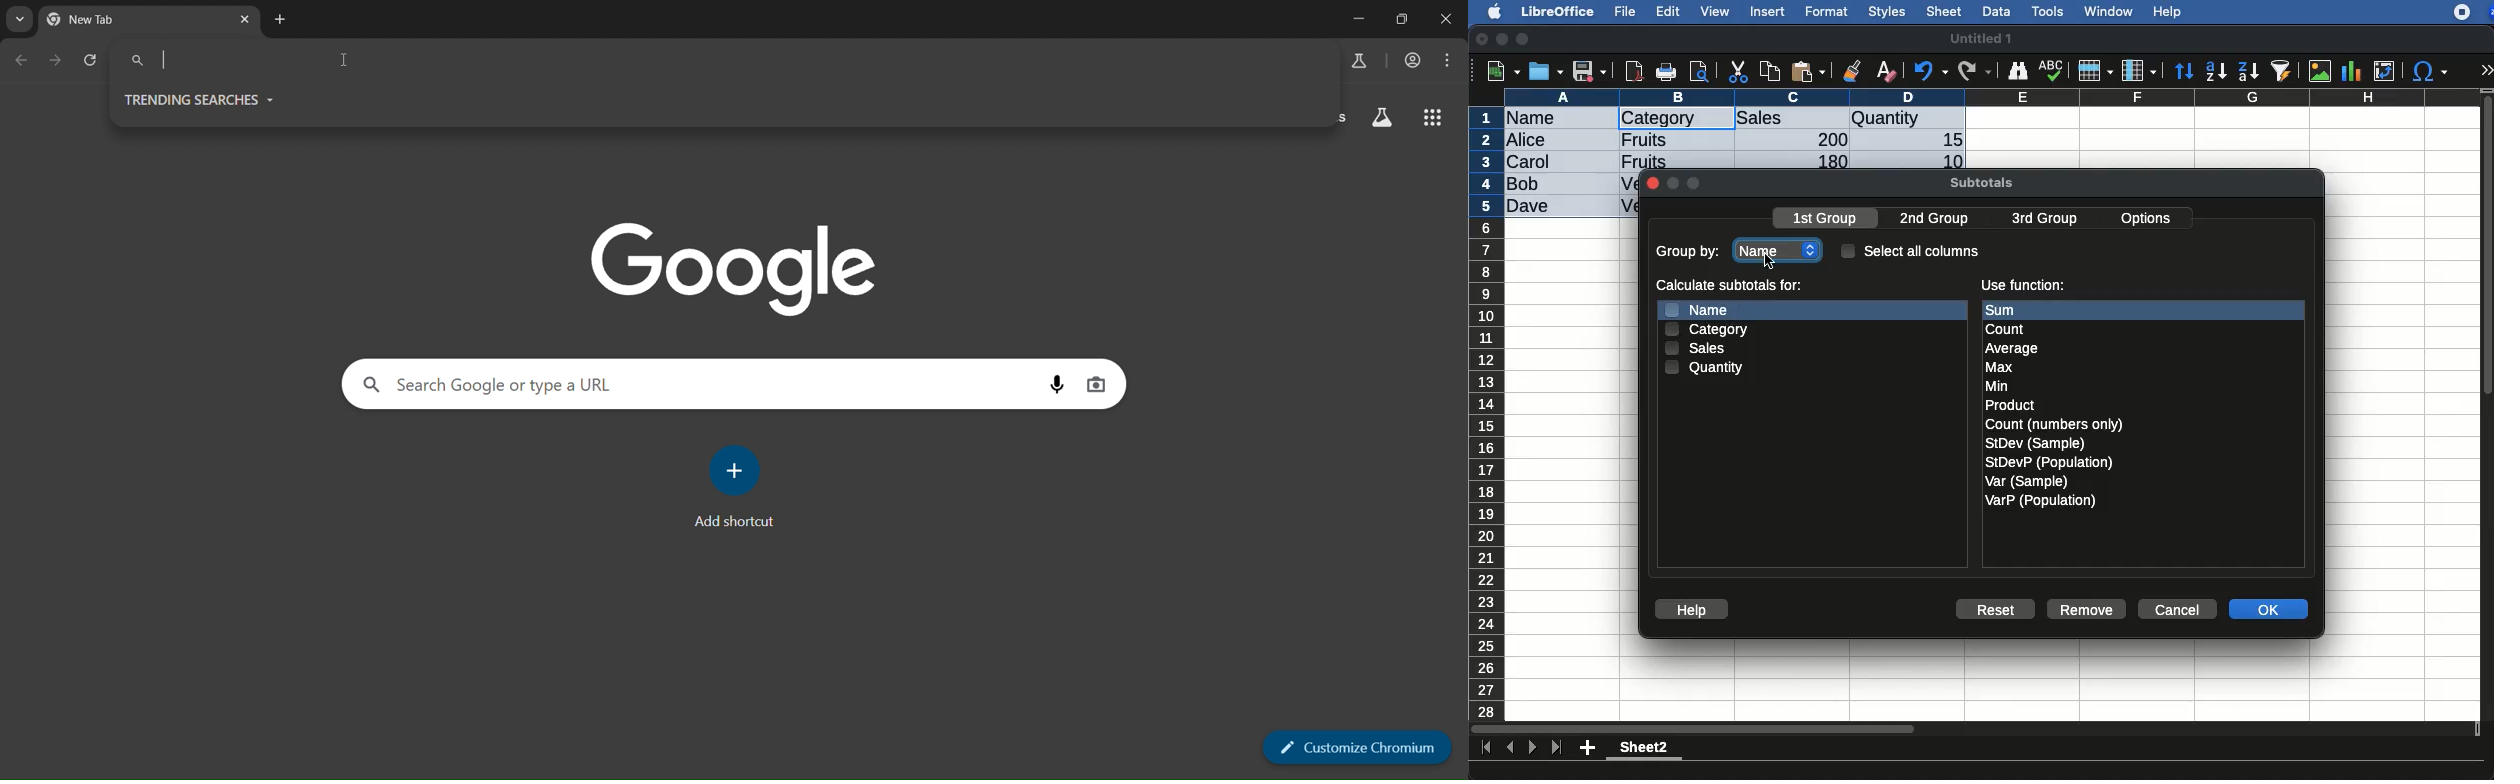  Describe the element at coordinates (531, 385) in the screenshot. I see `Search Google or type a URL` at that location.